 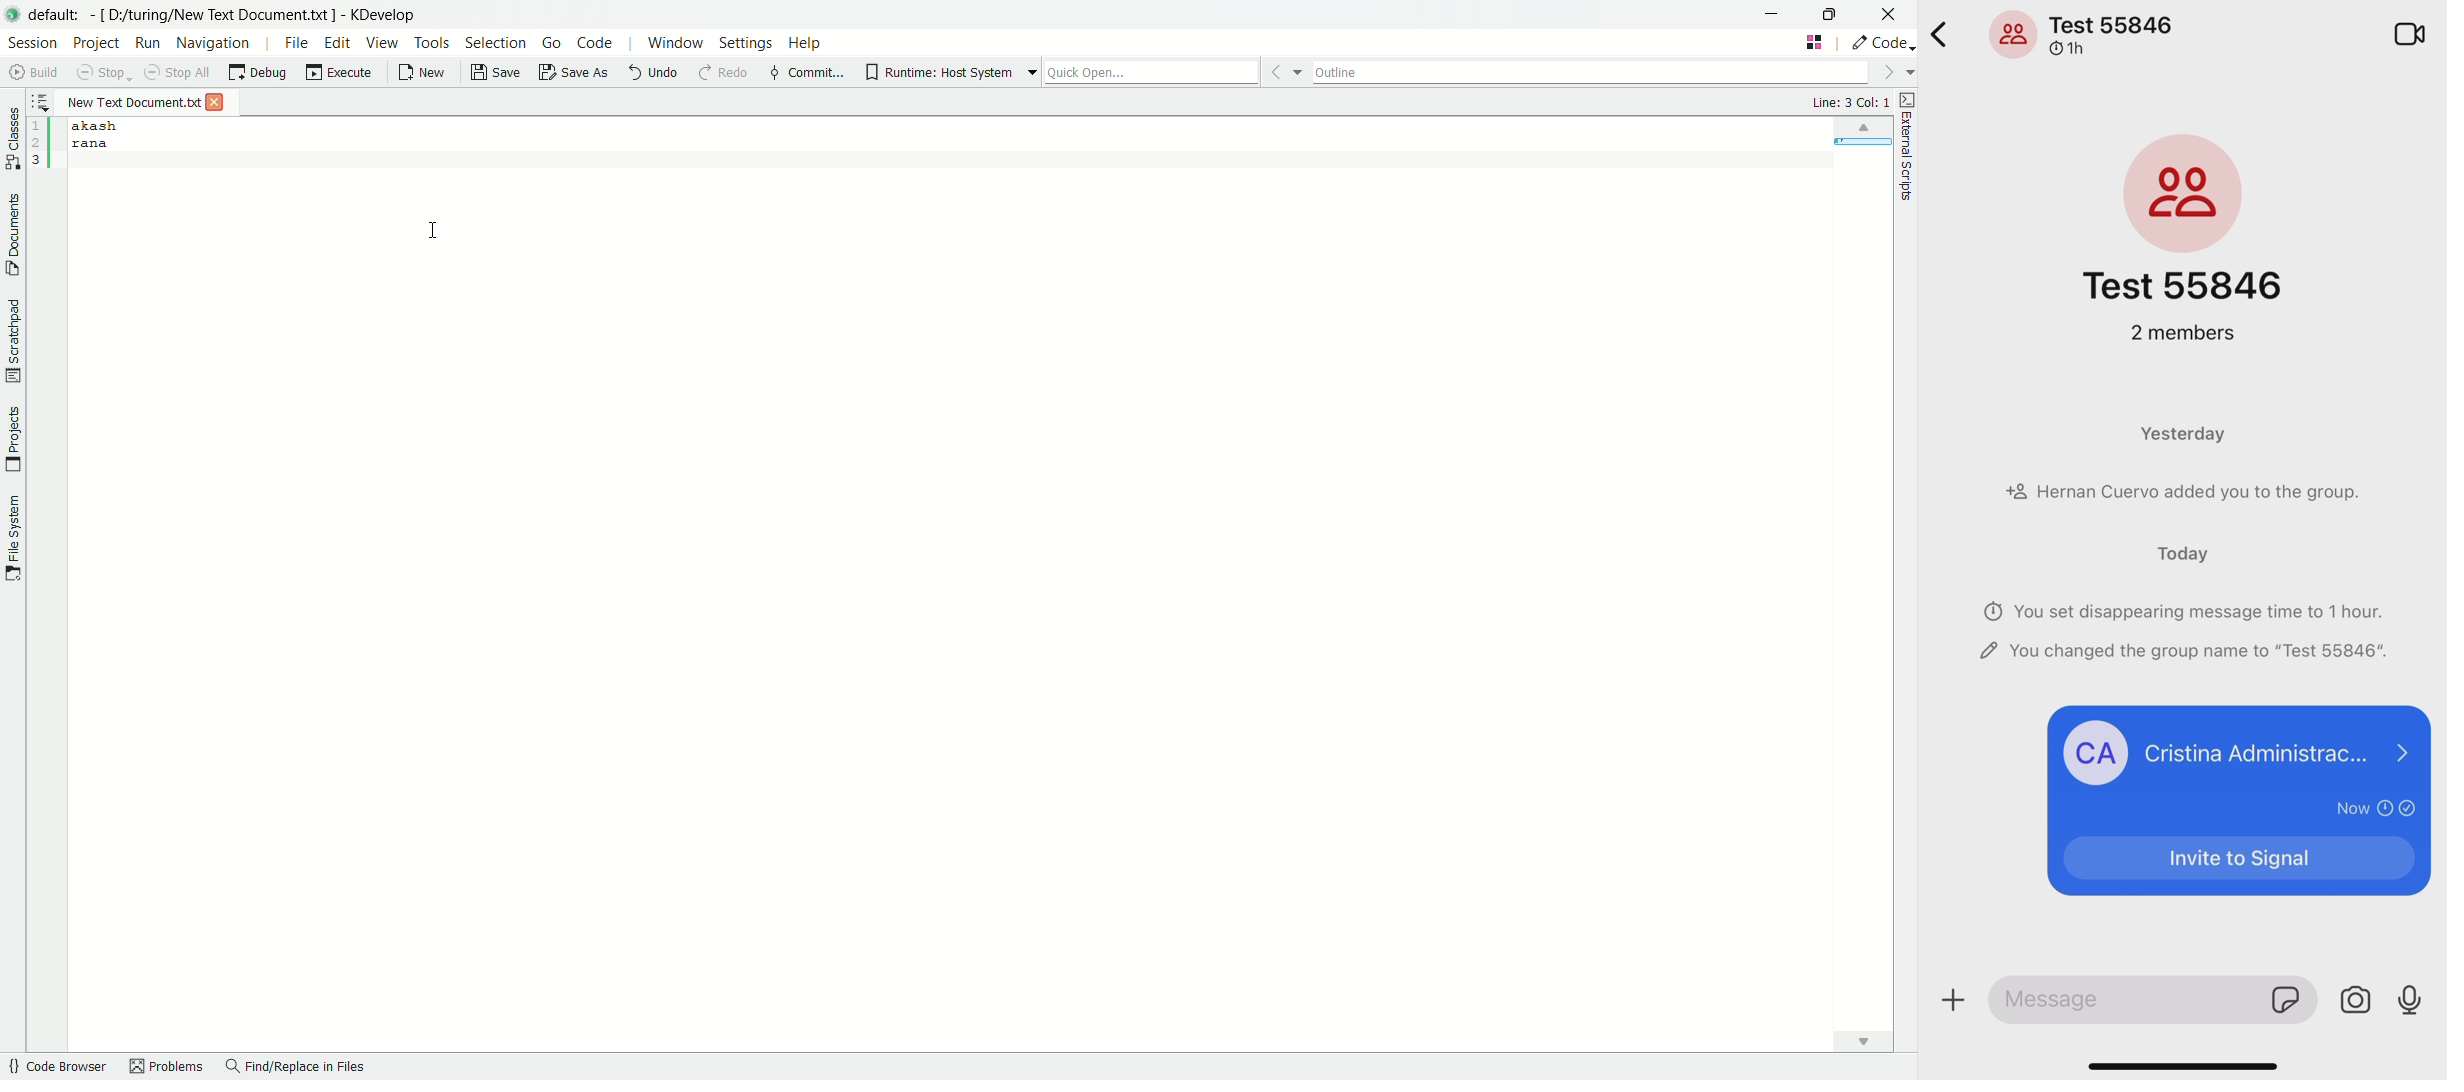 What do you see at coordinates (2185, 429) in the screenshot?
I see `Yesterday` at bounding box center [2185, 429].